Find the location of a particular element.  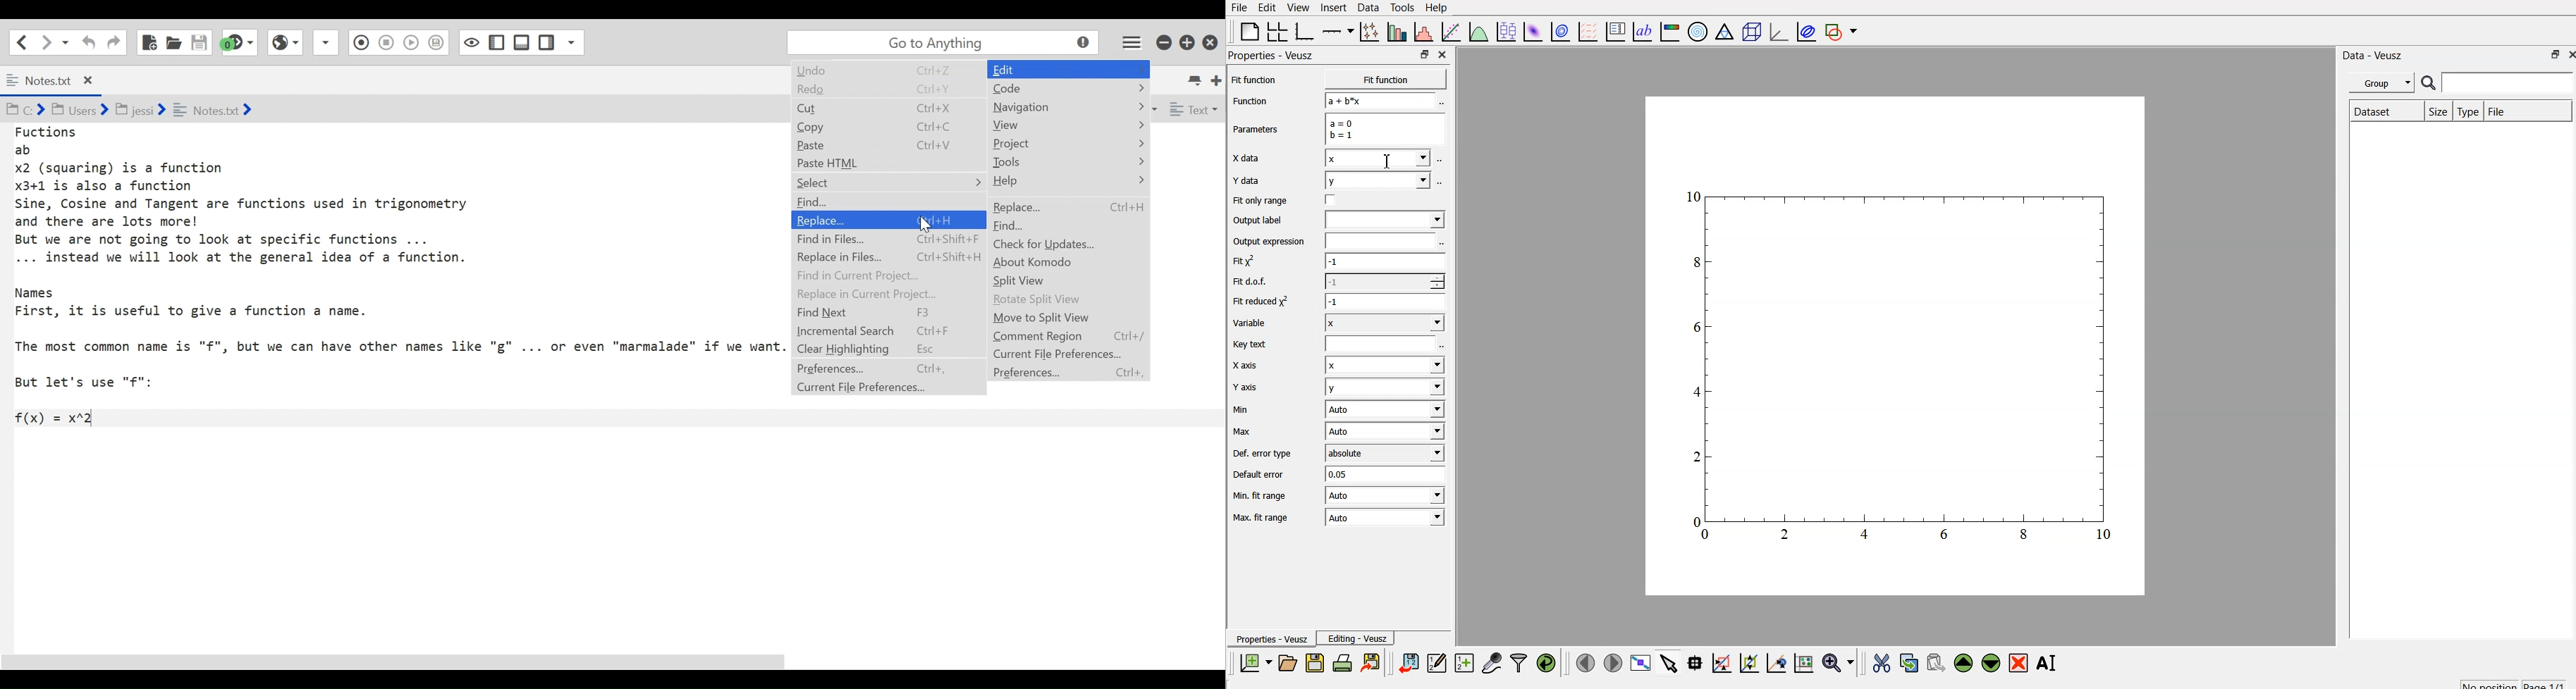

Application menu is located at coordinates (1133, 41).